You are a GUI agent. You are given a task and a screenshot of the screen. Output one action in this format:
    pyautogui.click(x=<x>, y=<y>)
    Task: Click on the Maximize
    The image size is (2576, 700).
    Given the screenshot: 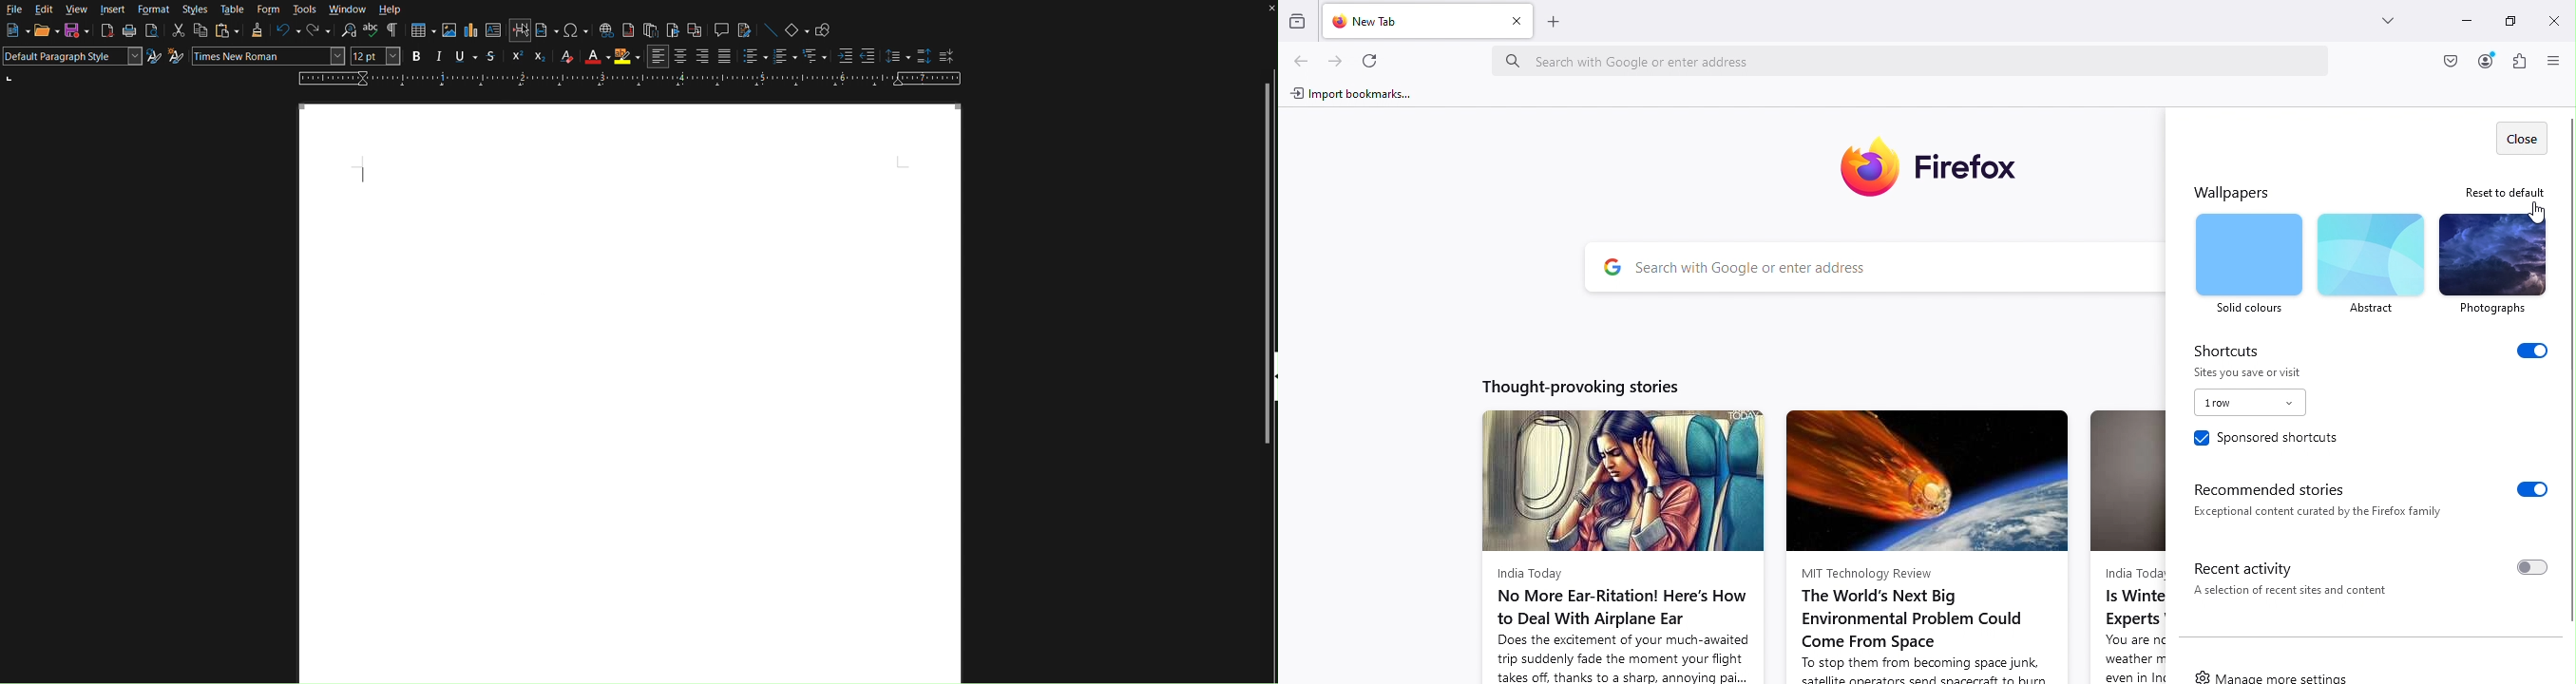 What is the action you would take?
    pyautogui.click(x=2513, y=23)
    